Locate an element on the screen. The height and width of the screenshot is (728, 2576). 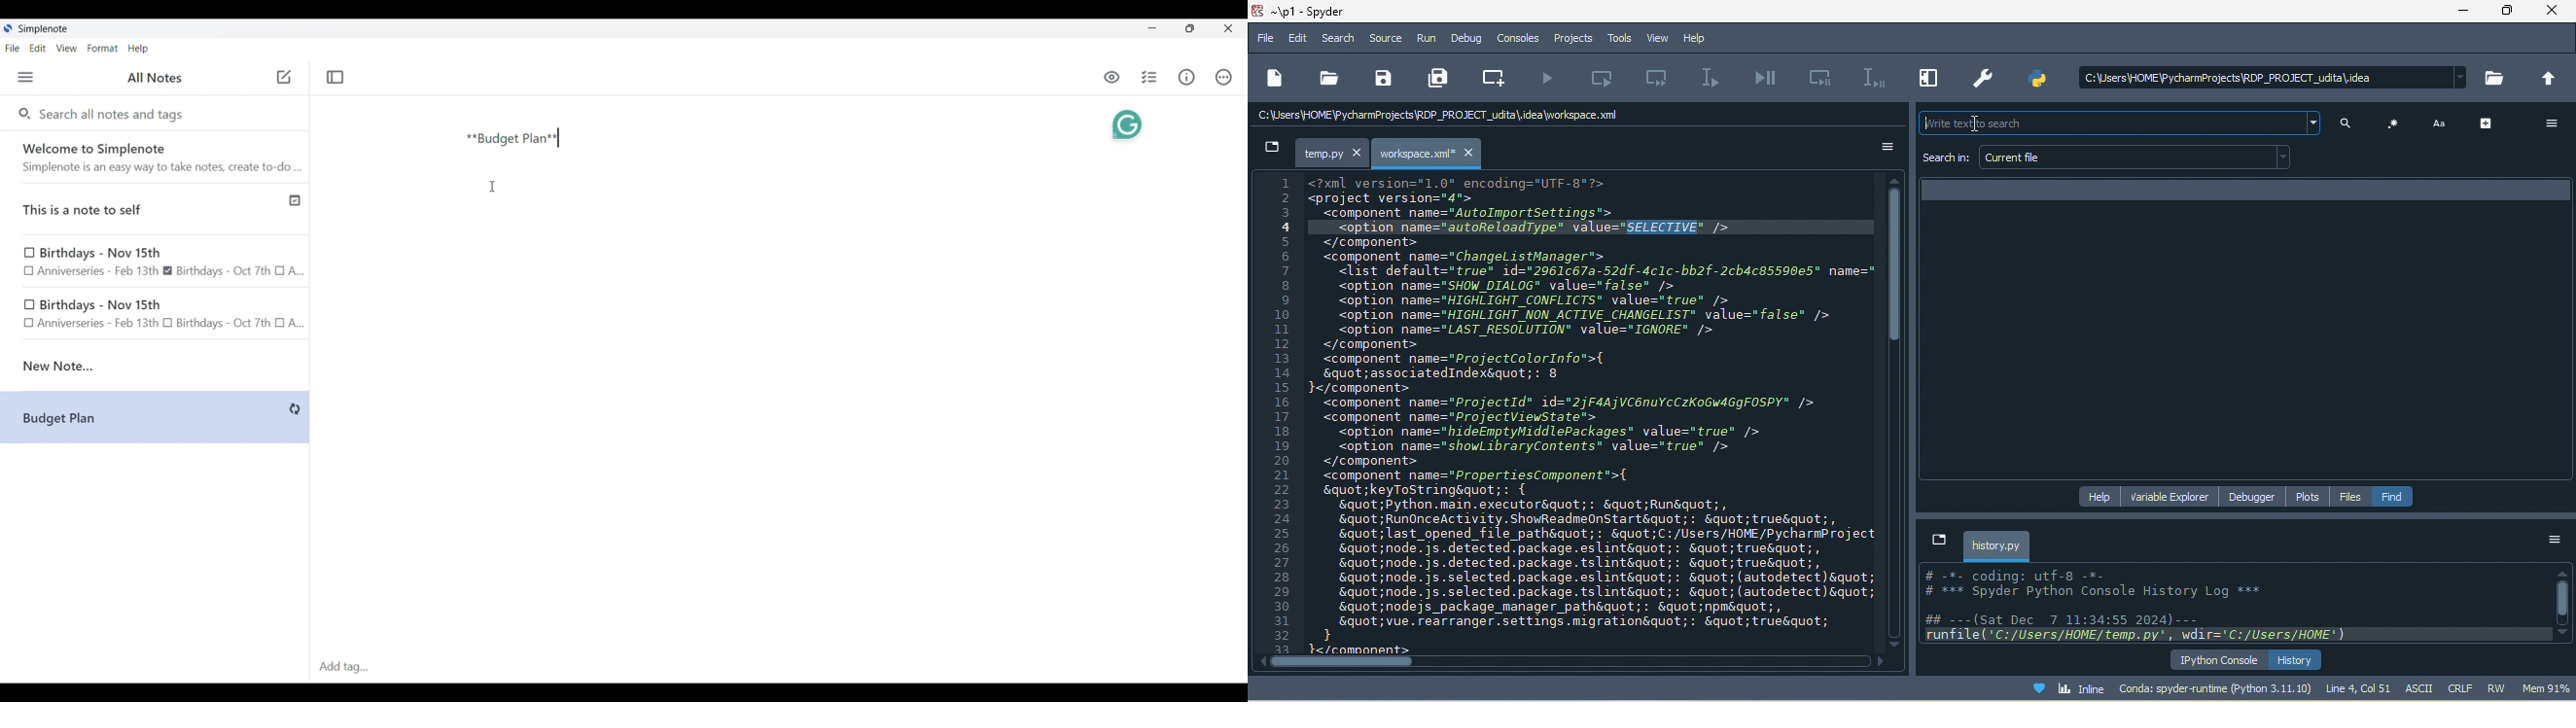
write text to search search is located at coordinates (2116, 123).